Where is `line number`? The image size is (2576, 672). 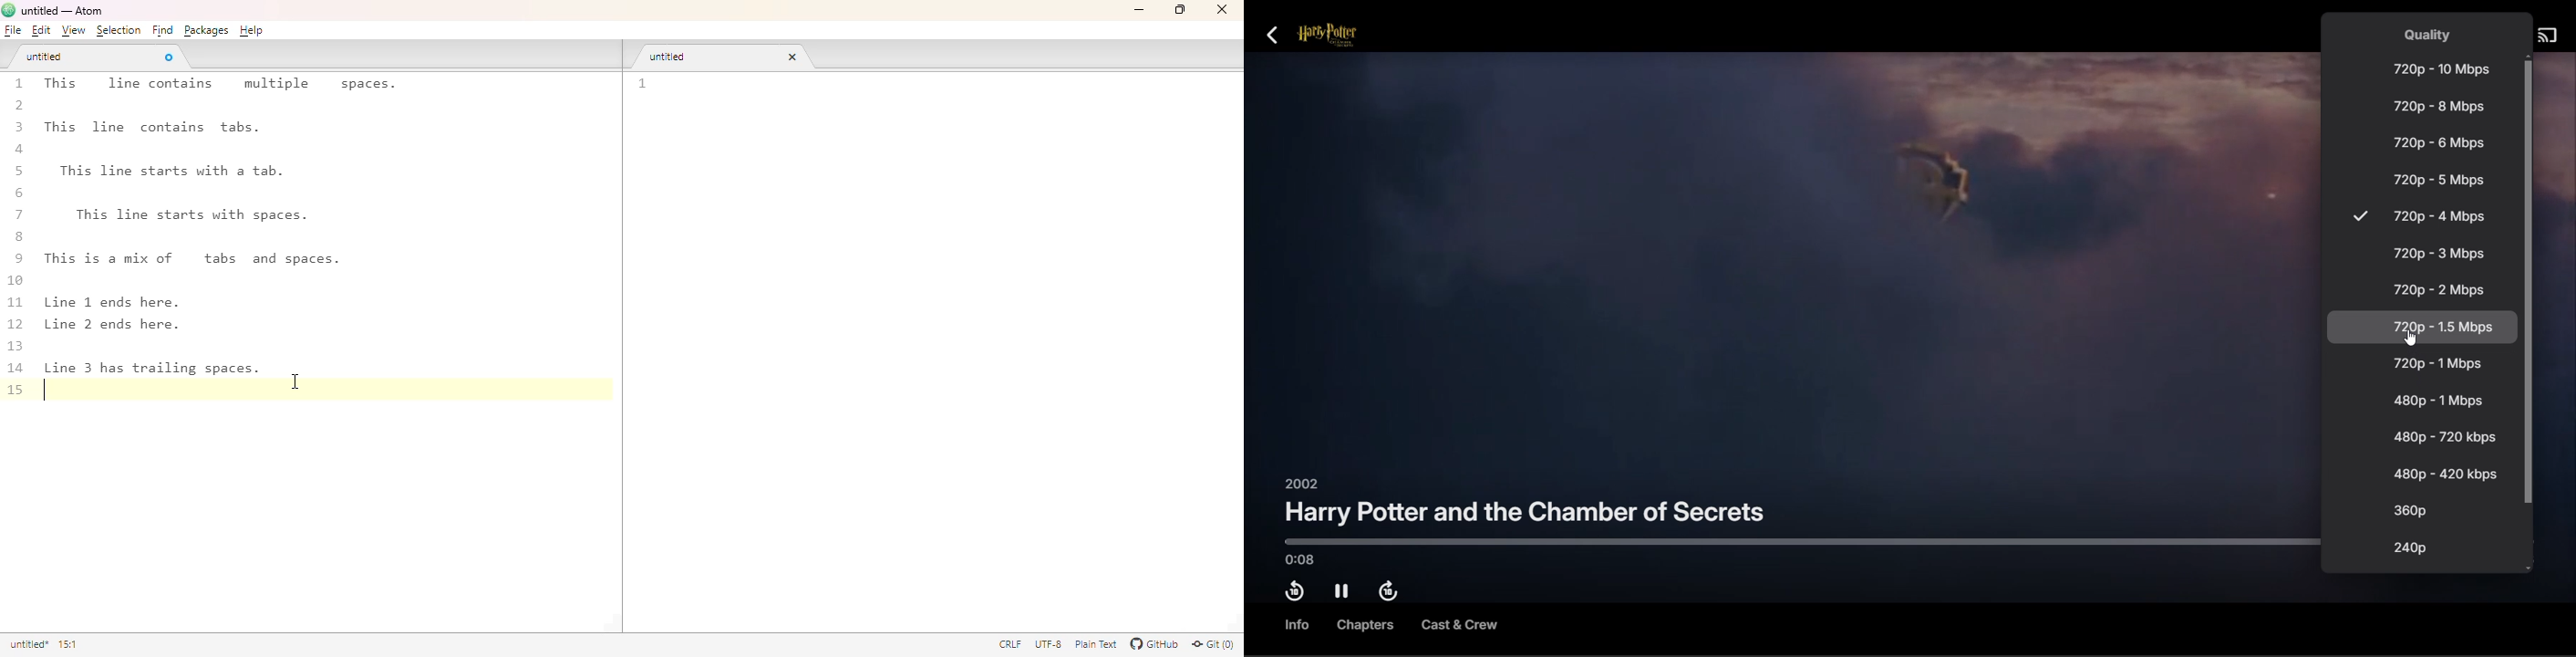
line number is located at coordinates (643, 84).